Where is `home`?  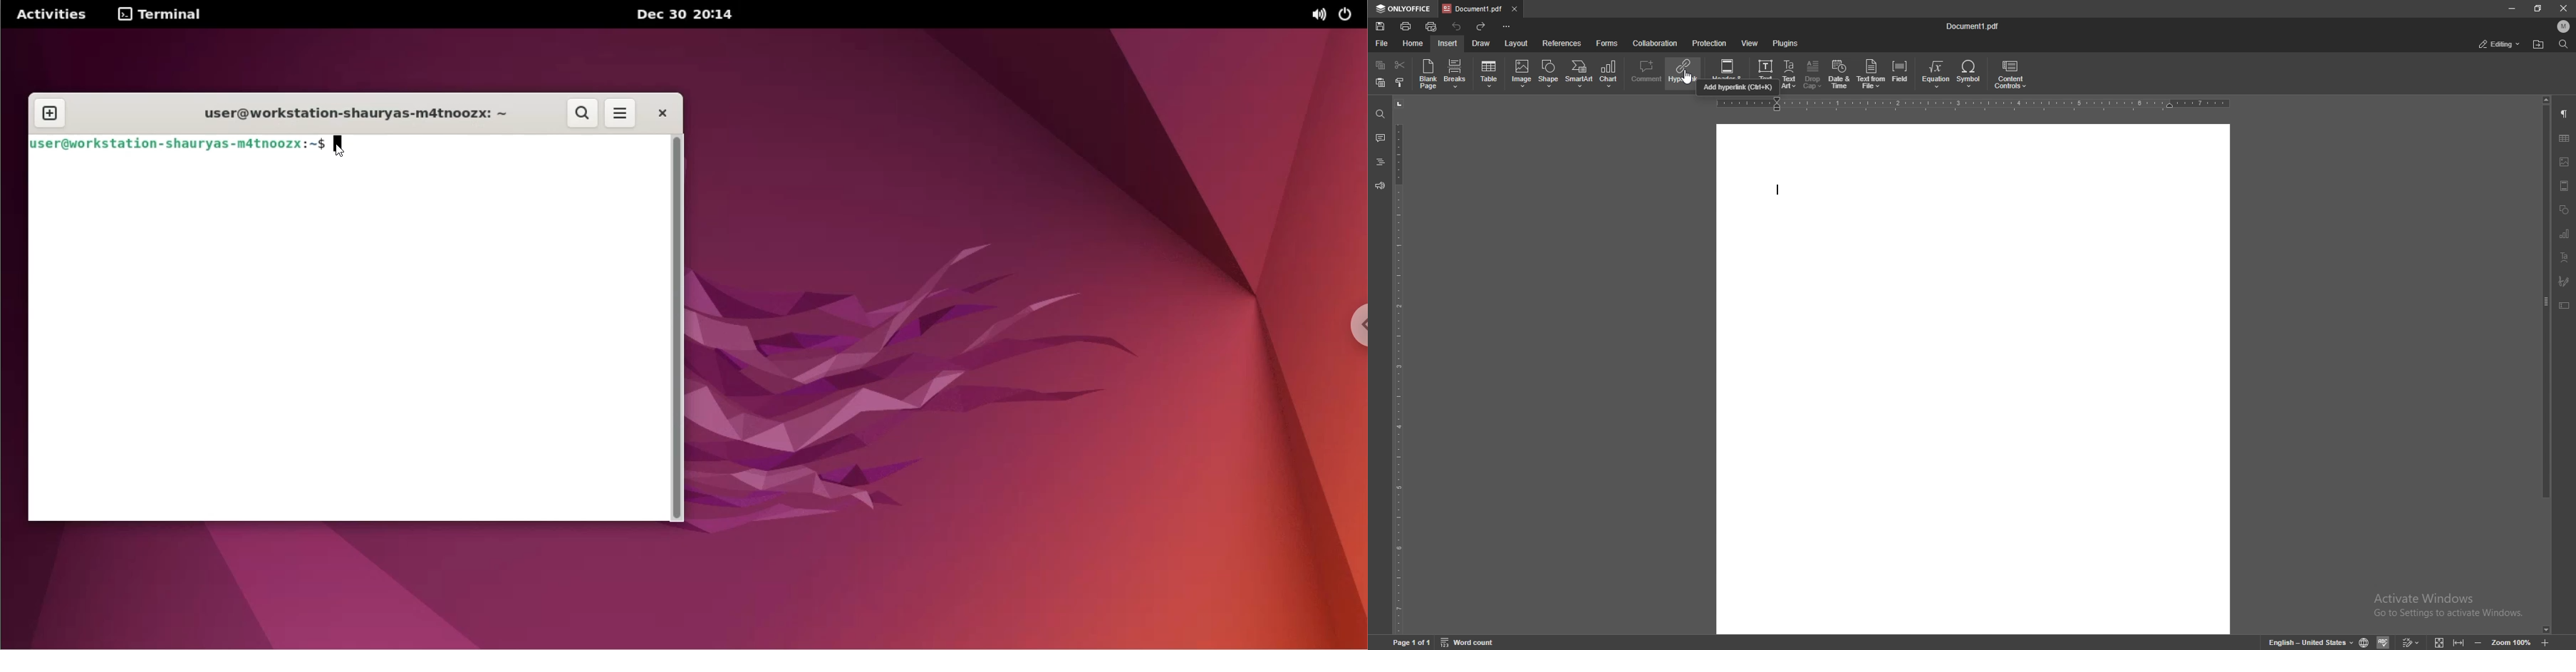 home is located at coordinates (1411, 42).